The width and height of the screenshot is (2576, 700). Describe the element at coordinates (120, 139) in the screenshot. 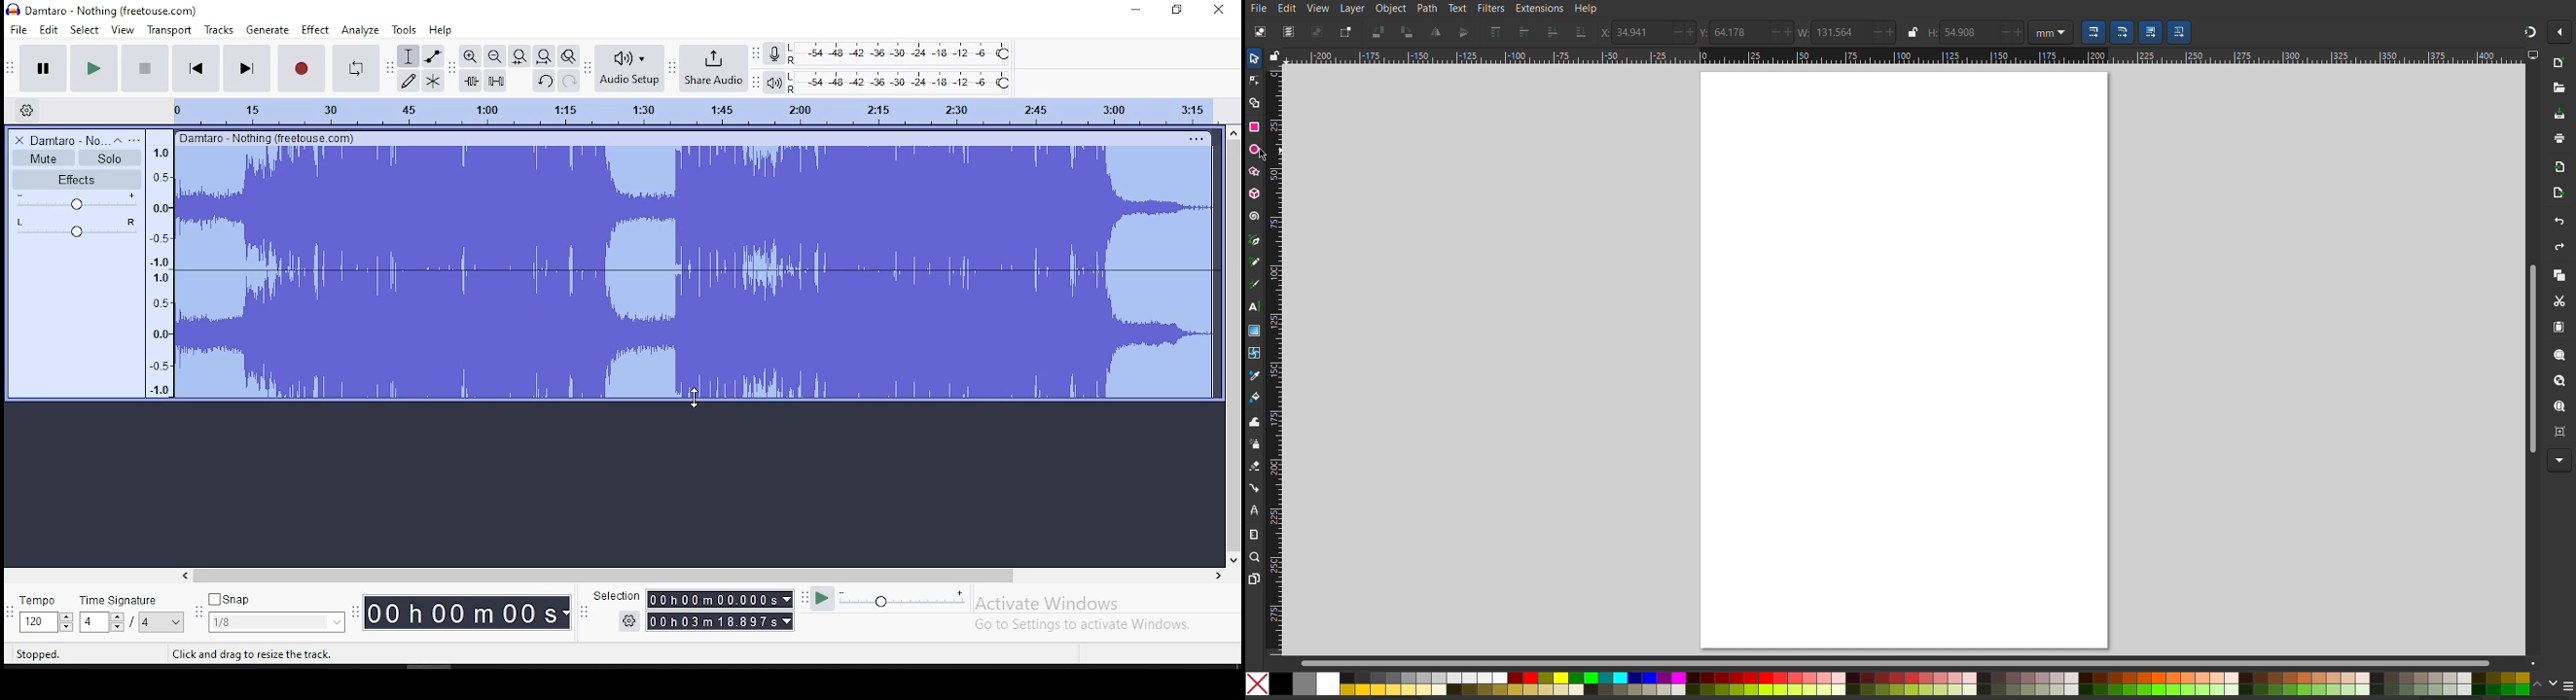

I see `collapse` at that location.